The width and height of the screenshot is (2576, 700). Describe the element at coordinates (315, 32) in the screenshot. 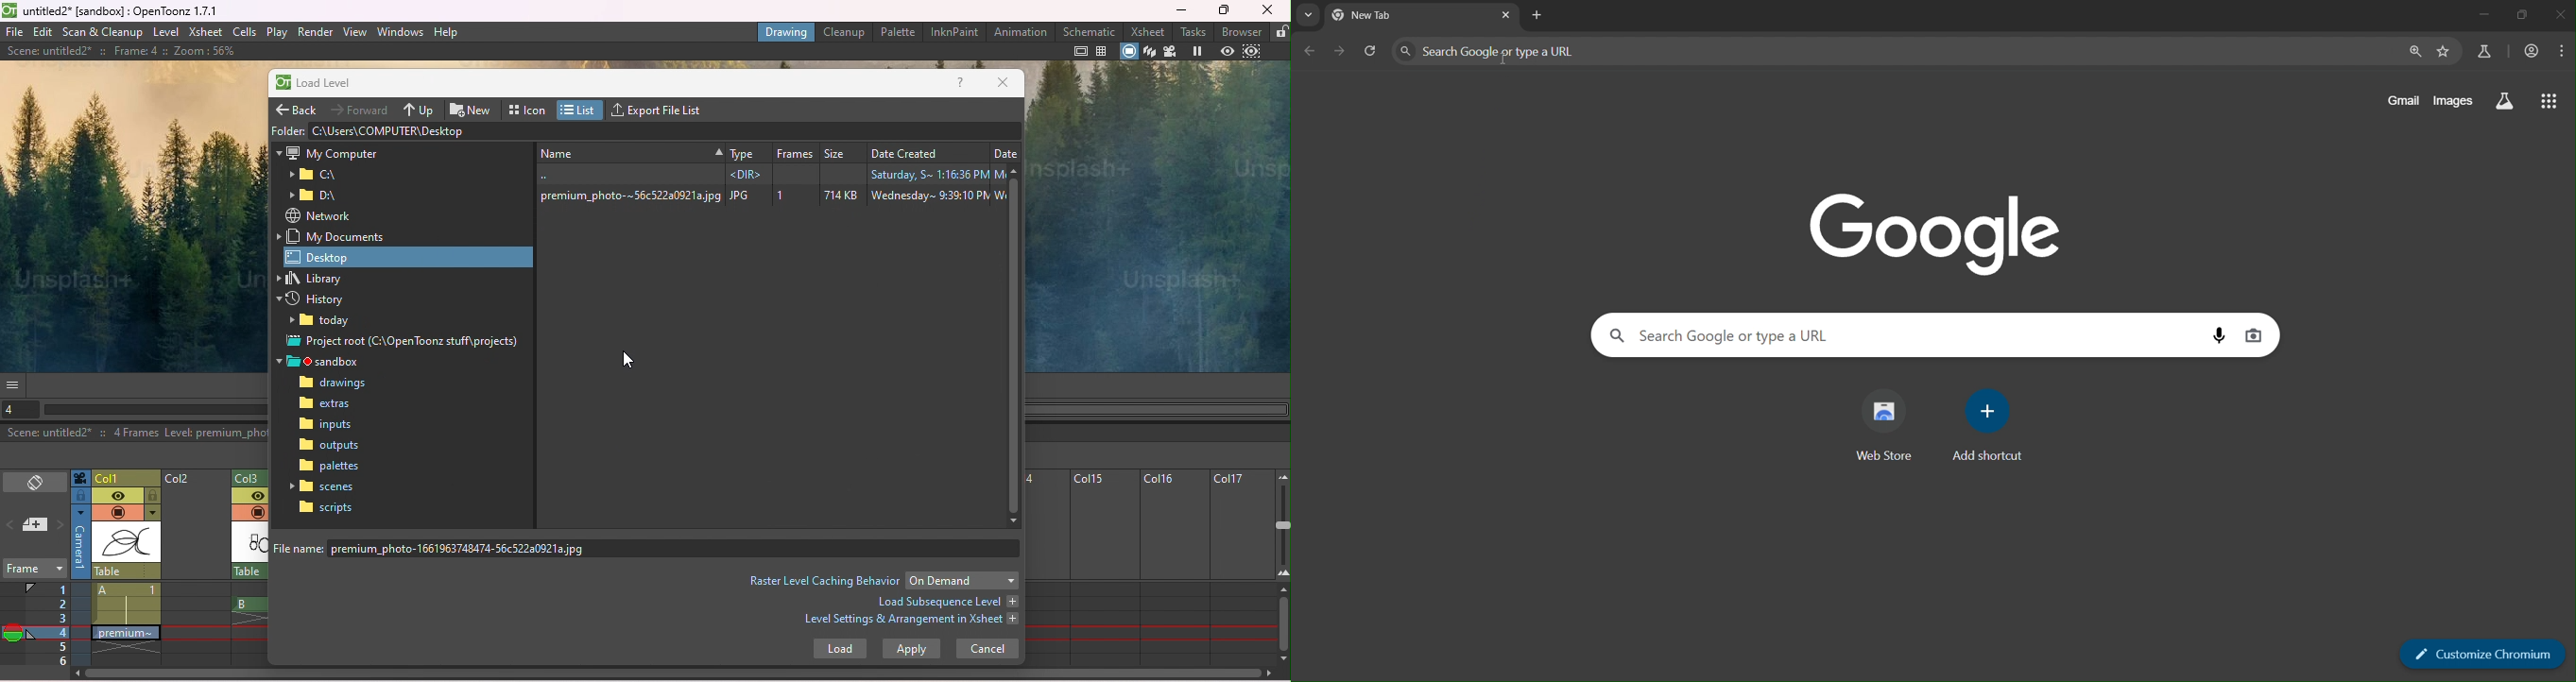

I see `Render` at that location.